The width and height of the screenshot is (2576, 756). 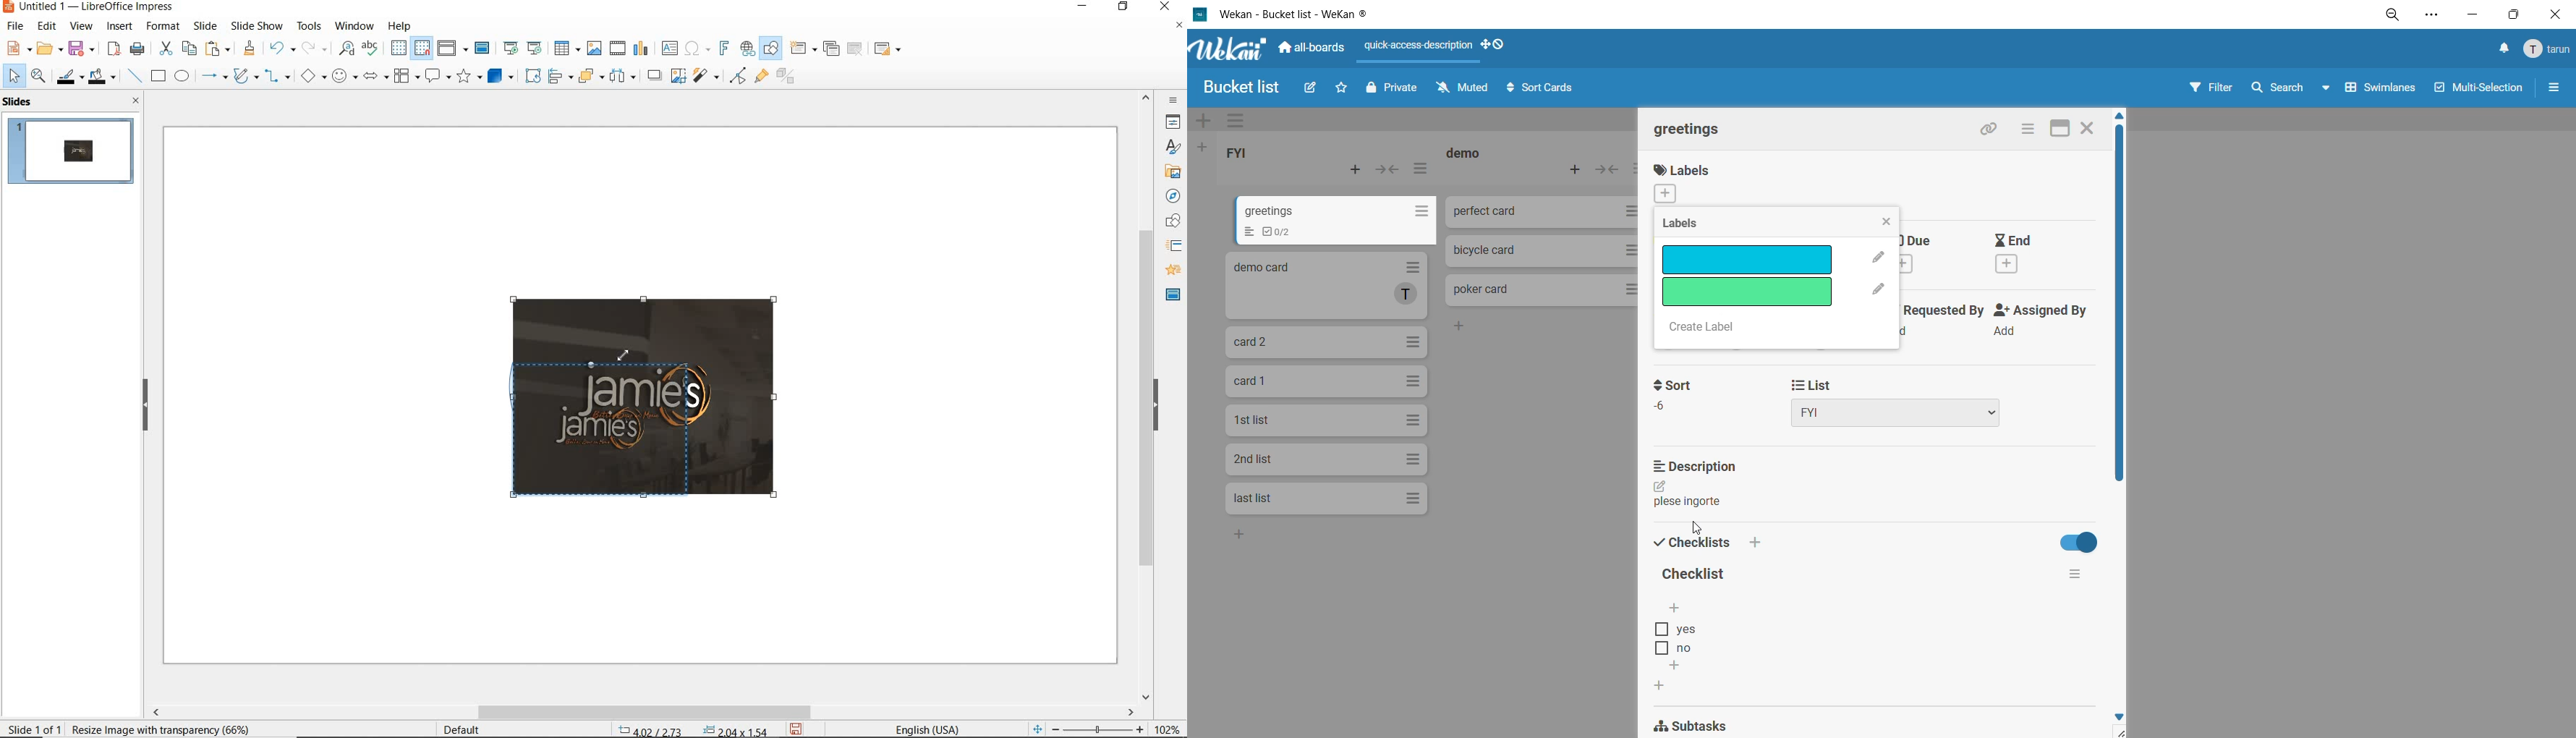 What do you see at coordinates (218, 49) in the screenshot?
I see `paste` at bounding box center [218, 49].